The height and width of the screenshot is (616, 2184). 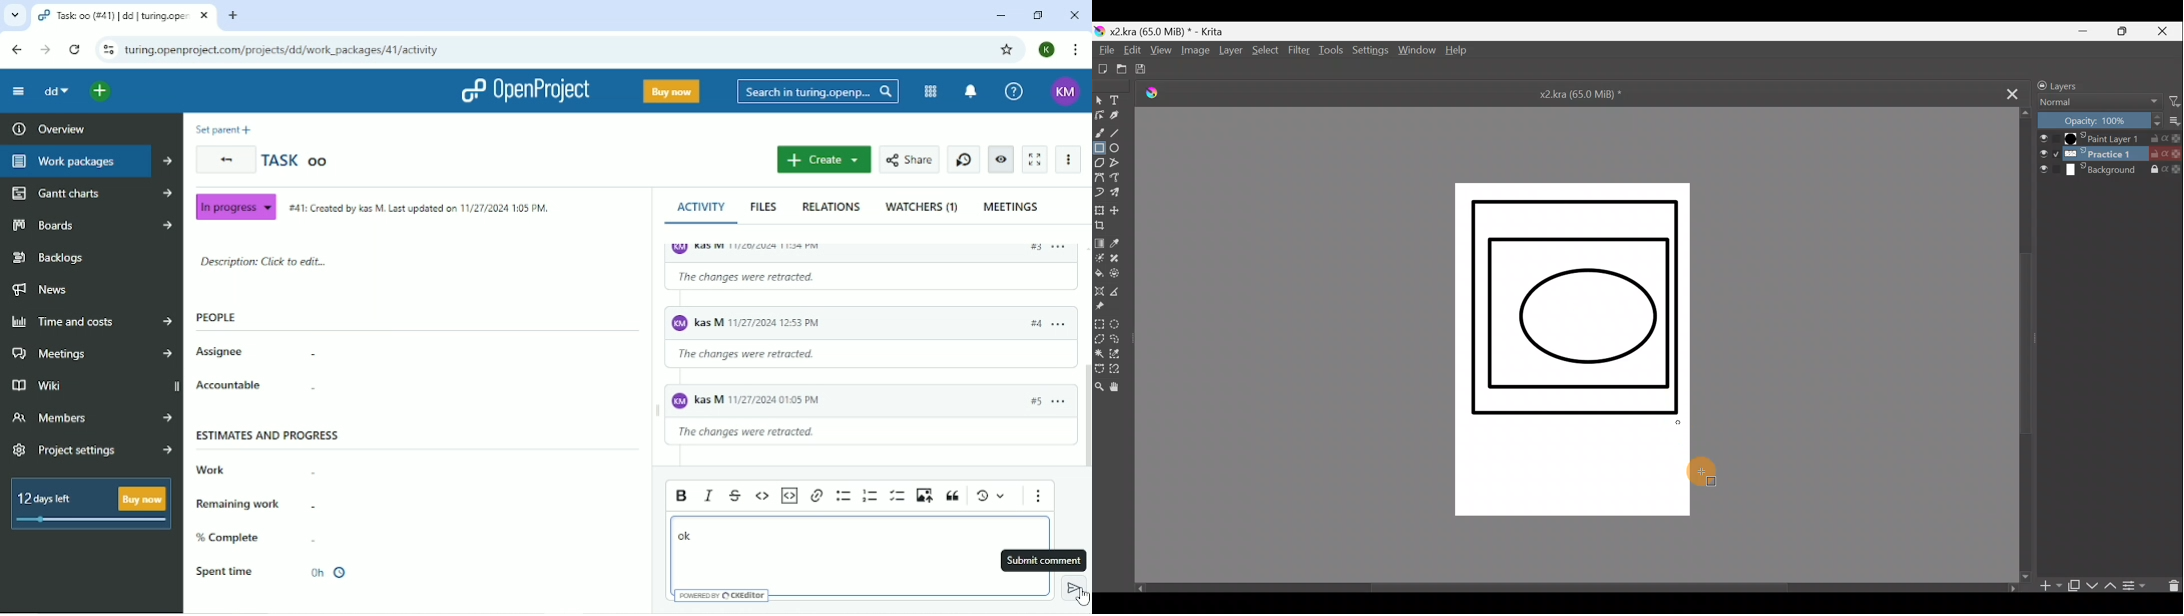 What do you see at coordinates (90, 321) in the screenshot?
I see `Time and costs` at bounding box center [90, 321].